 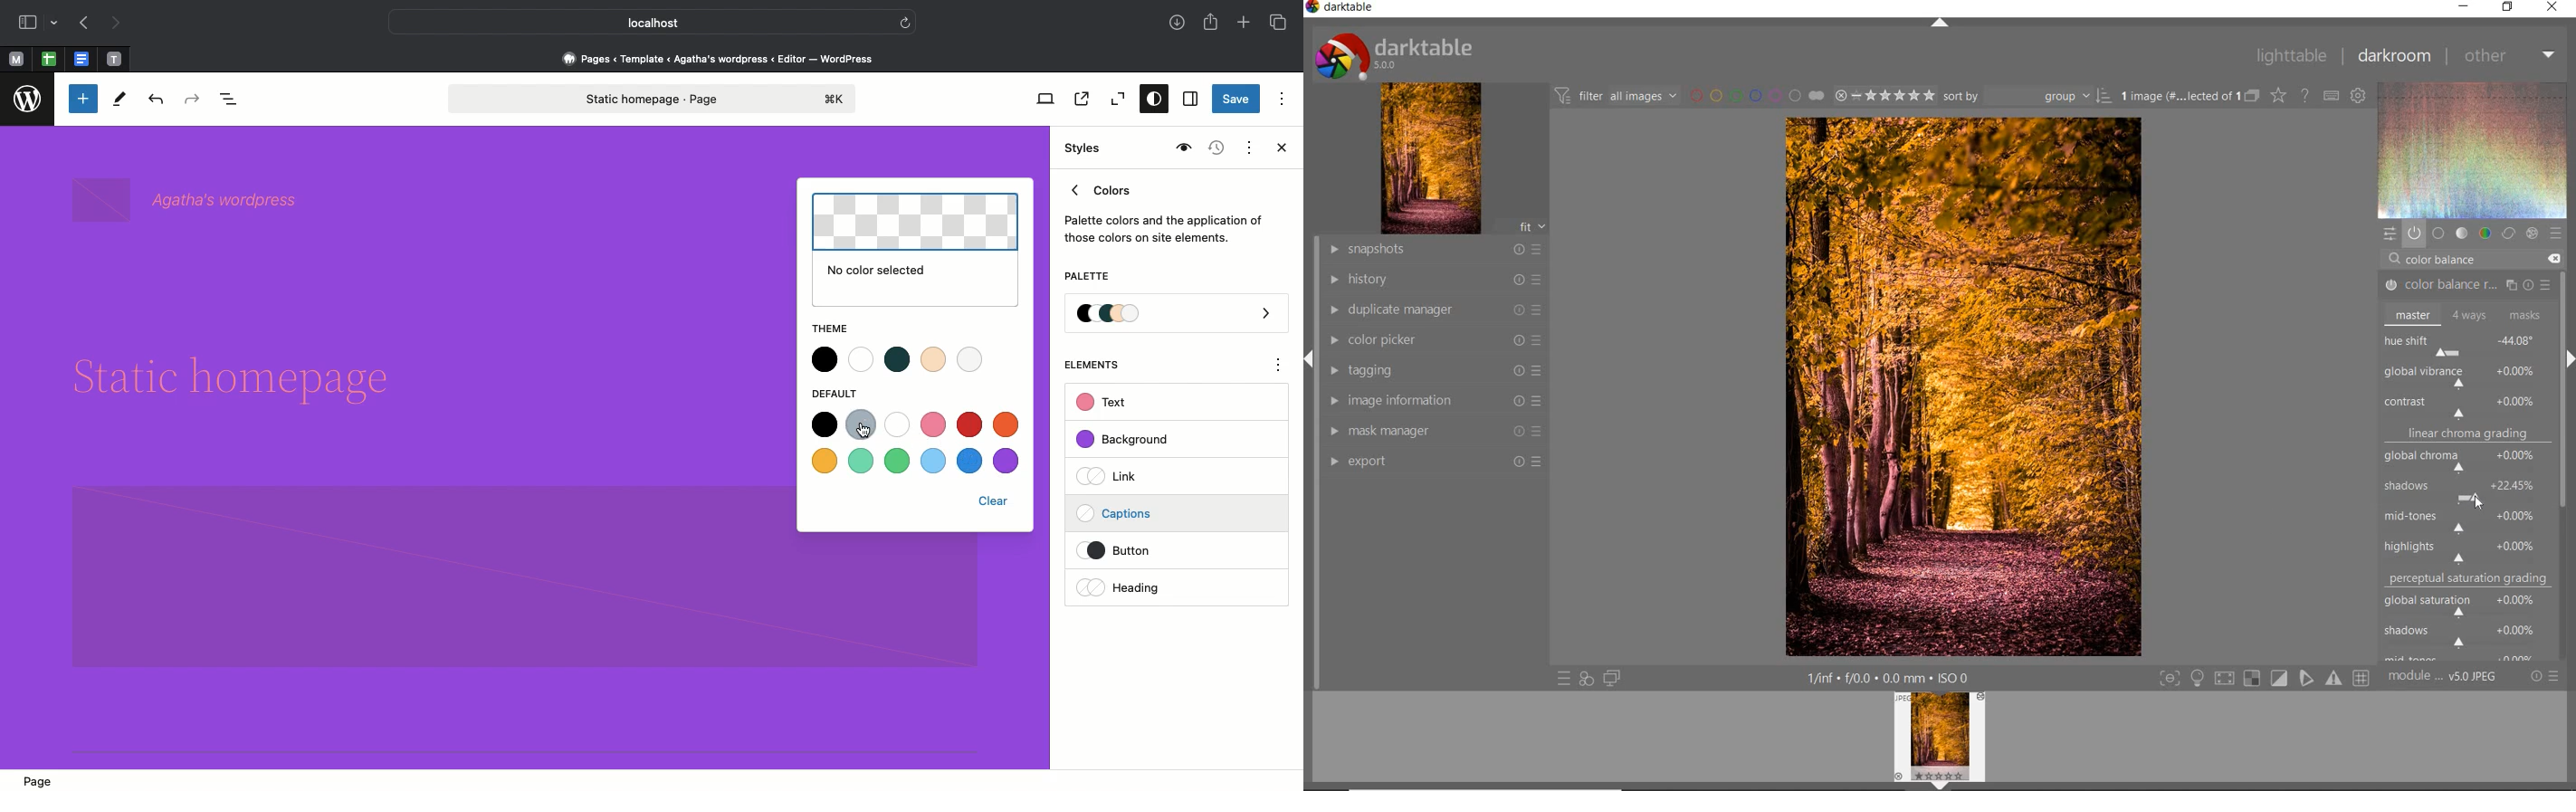 I want to click on collapse grouped image, so click(x=2252, y=96).